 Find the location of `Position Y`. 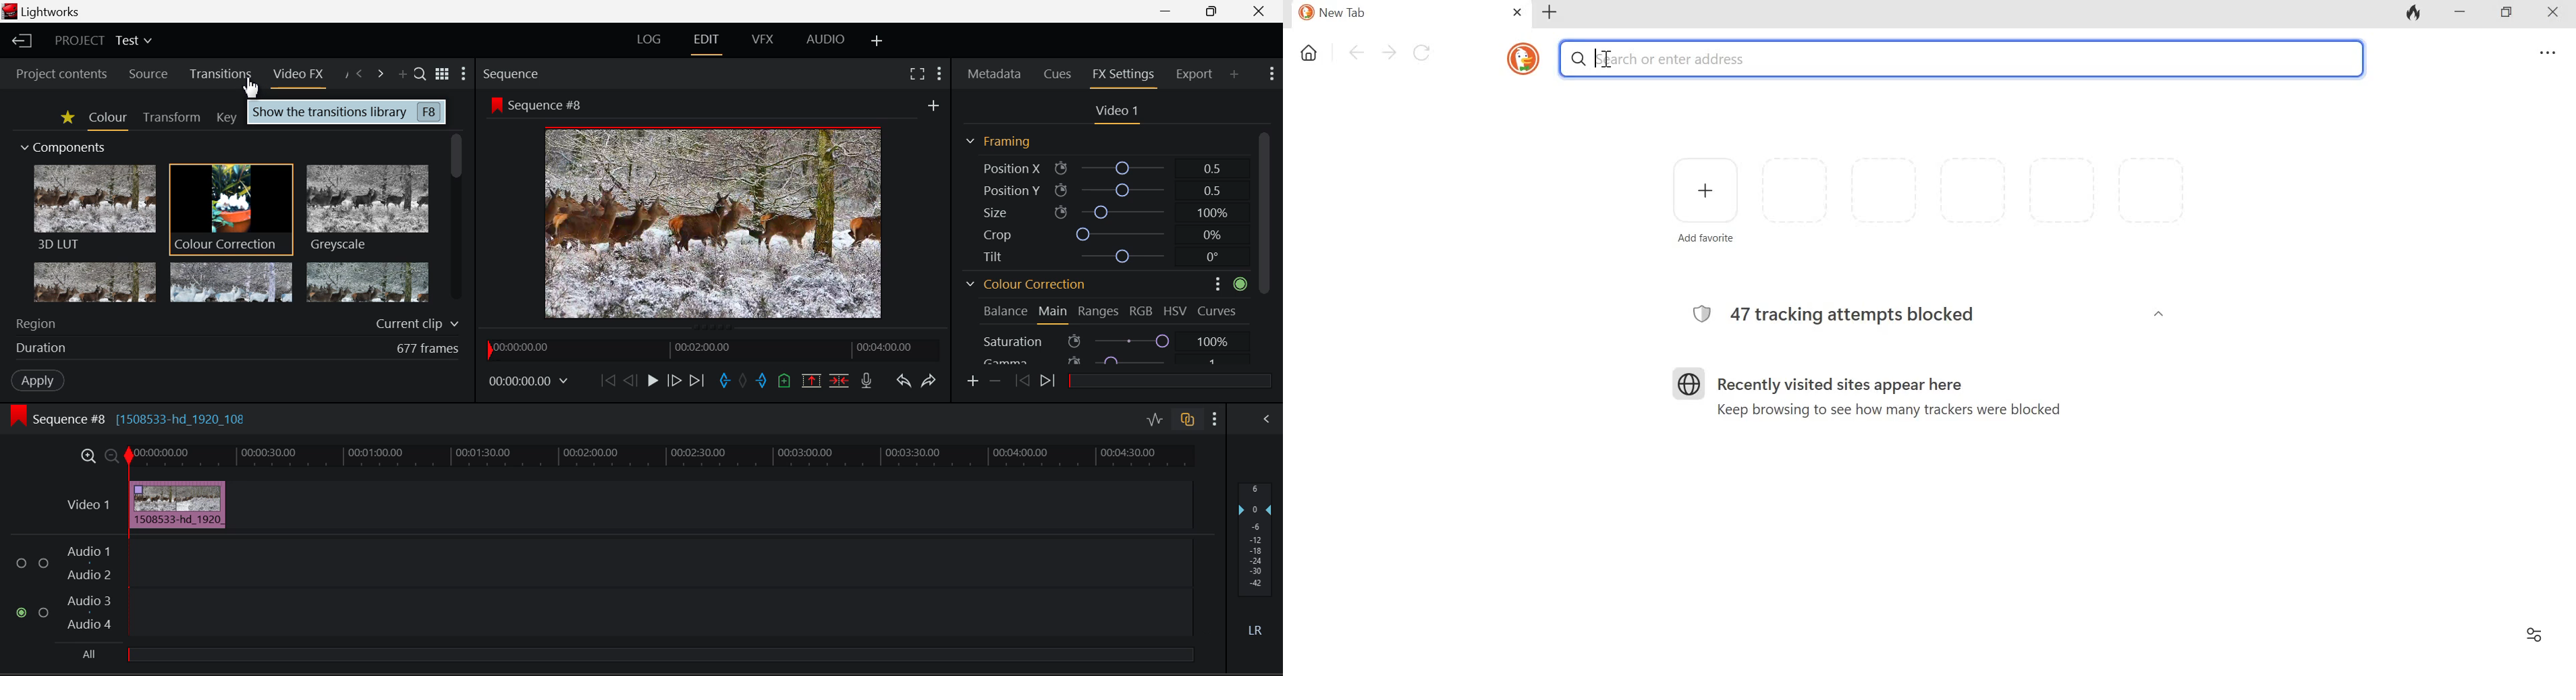

Position Y is located at coordinates (1101, 190).